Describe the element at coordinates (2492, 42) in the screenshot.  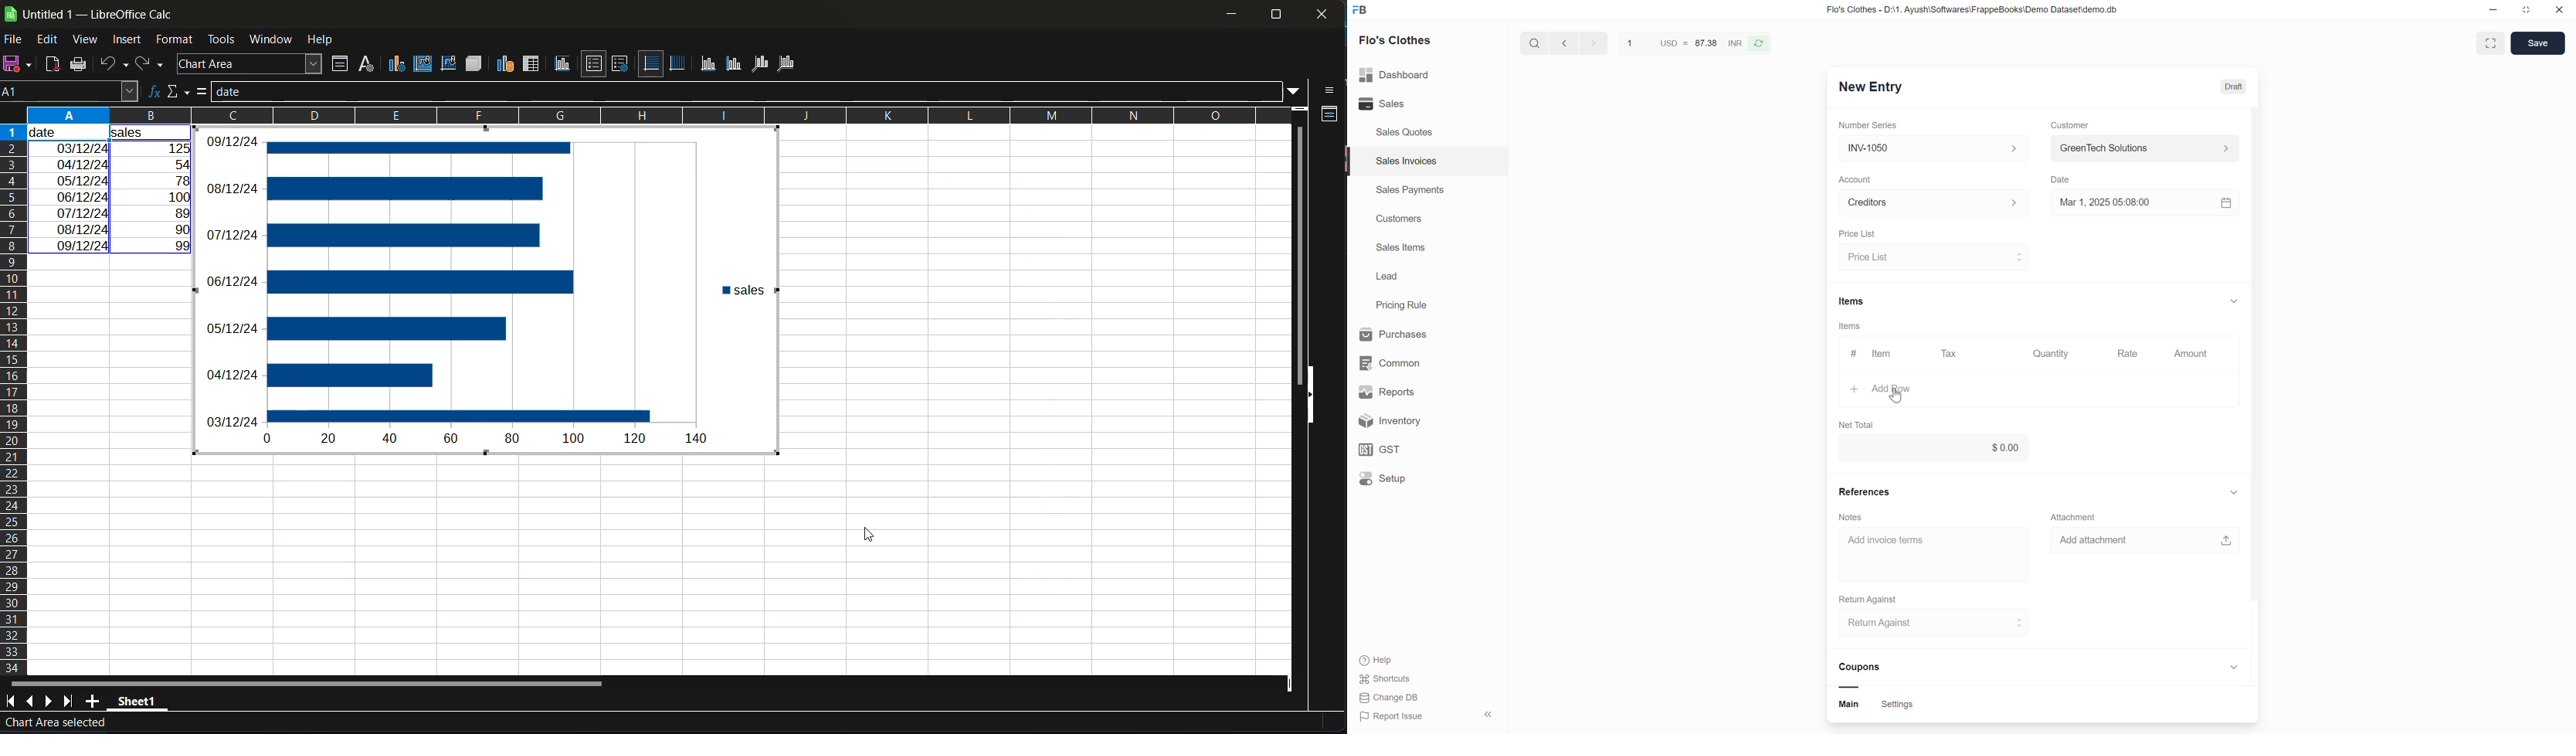
I see `full screen` at that location.